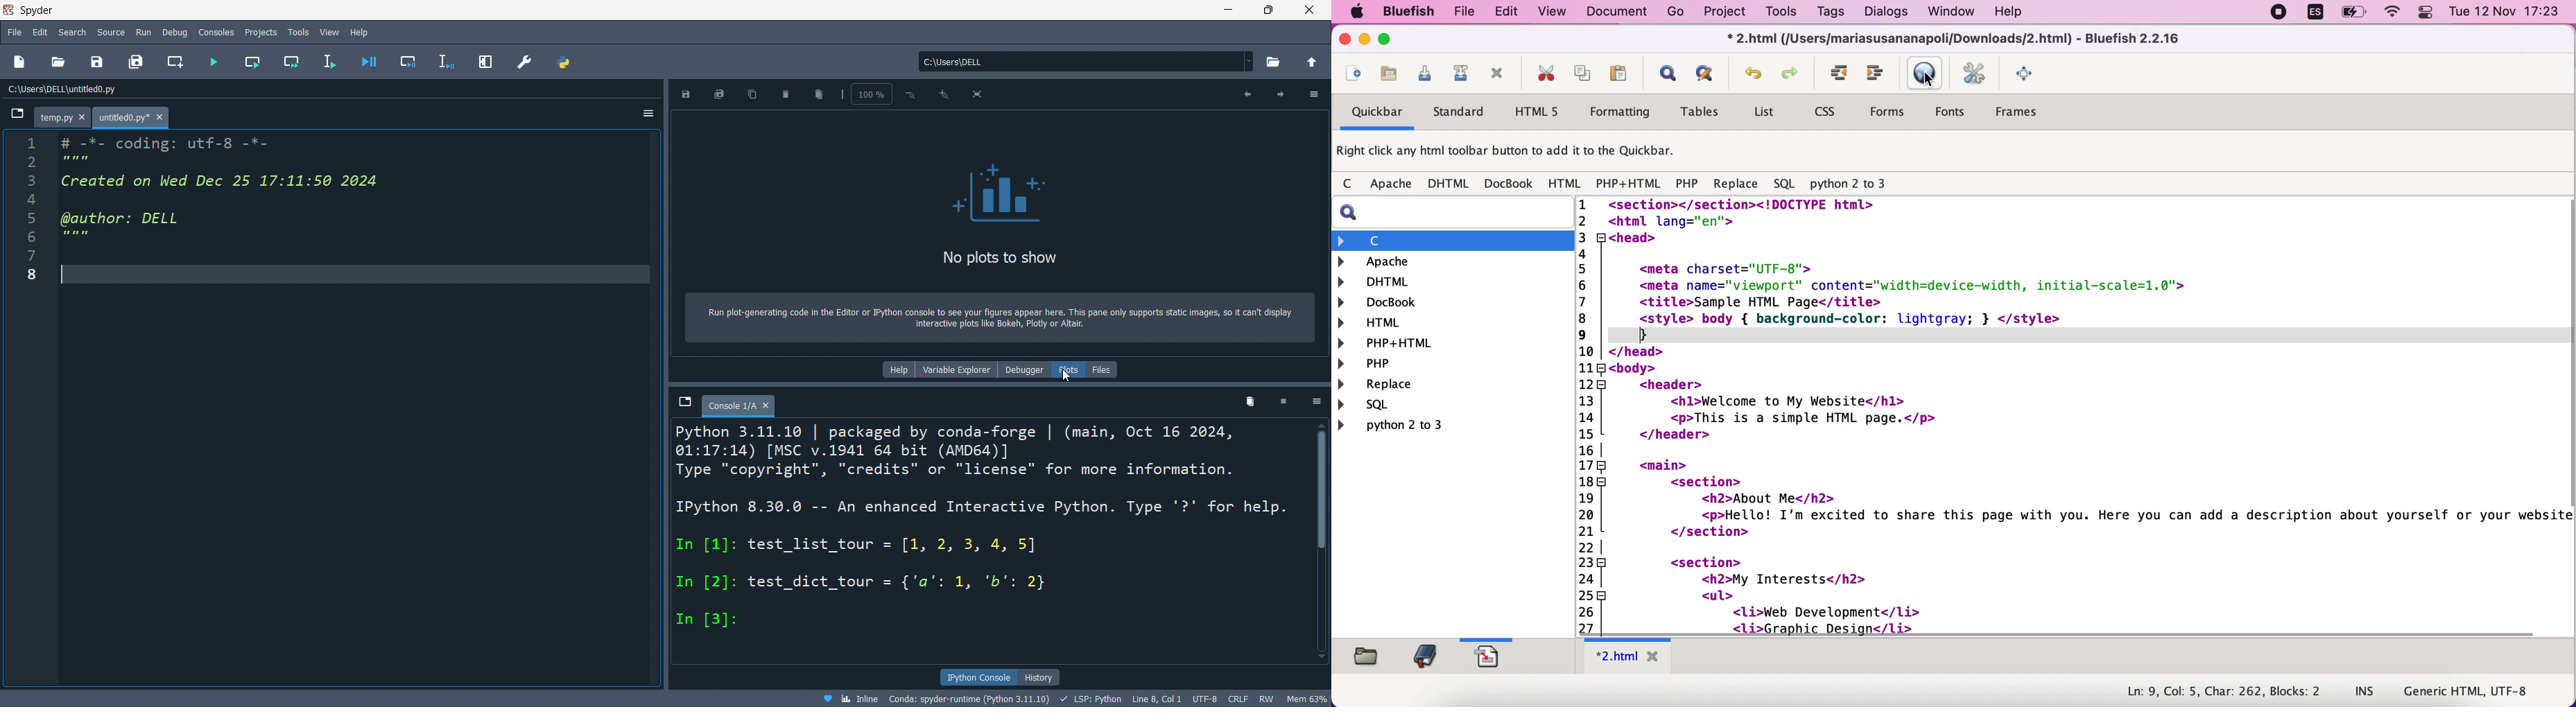 The width and height of the screenshot is (2576, 728). Describe the element at coordinates (1315, 94) in the screenshot. I see `more options` at that location.